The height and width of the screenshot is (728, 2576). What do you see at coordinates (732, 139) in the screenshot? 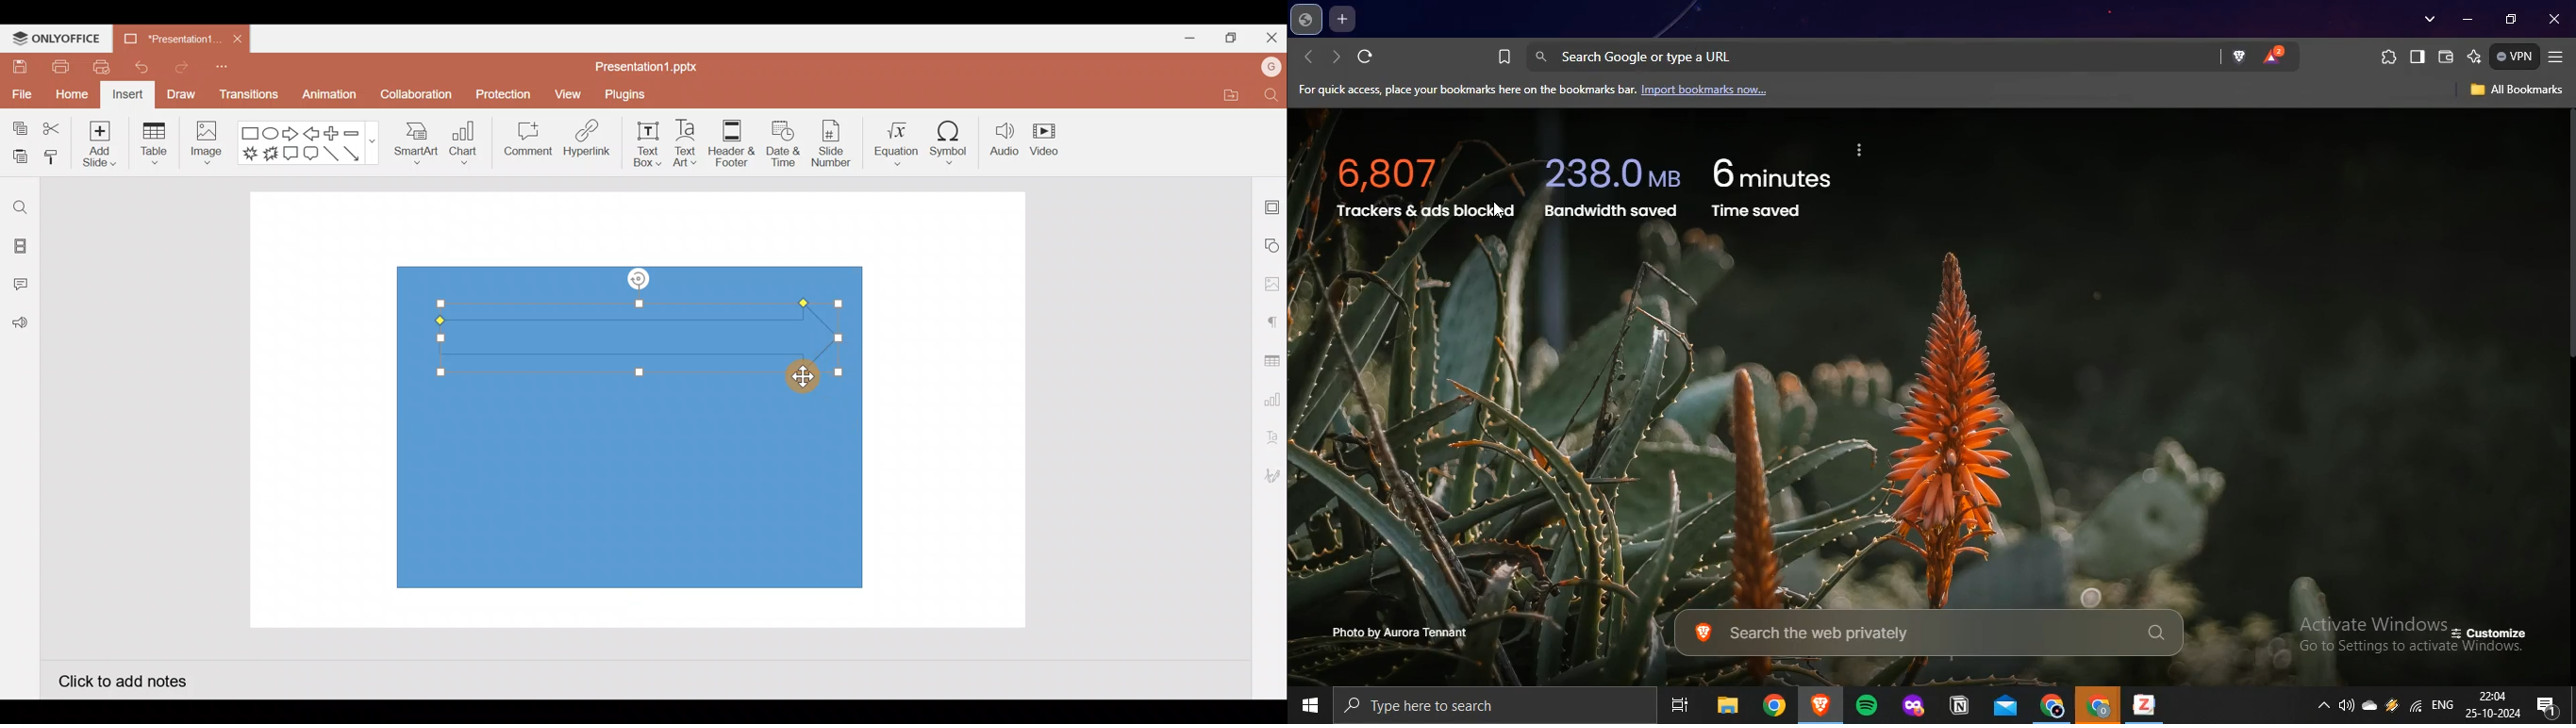
I see `Header & footer` at bounding box center [732, 139].